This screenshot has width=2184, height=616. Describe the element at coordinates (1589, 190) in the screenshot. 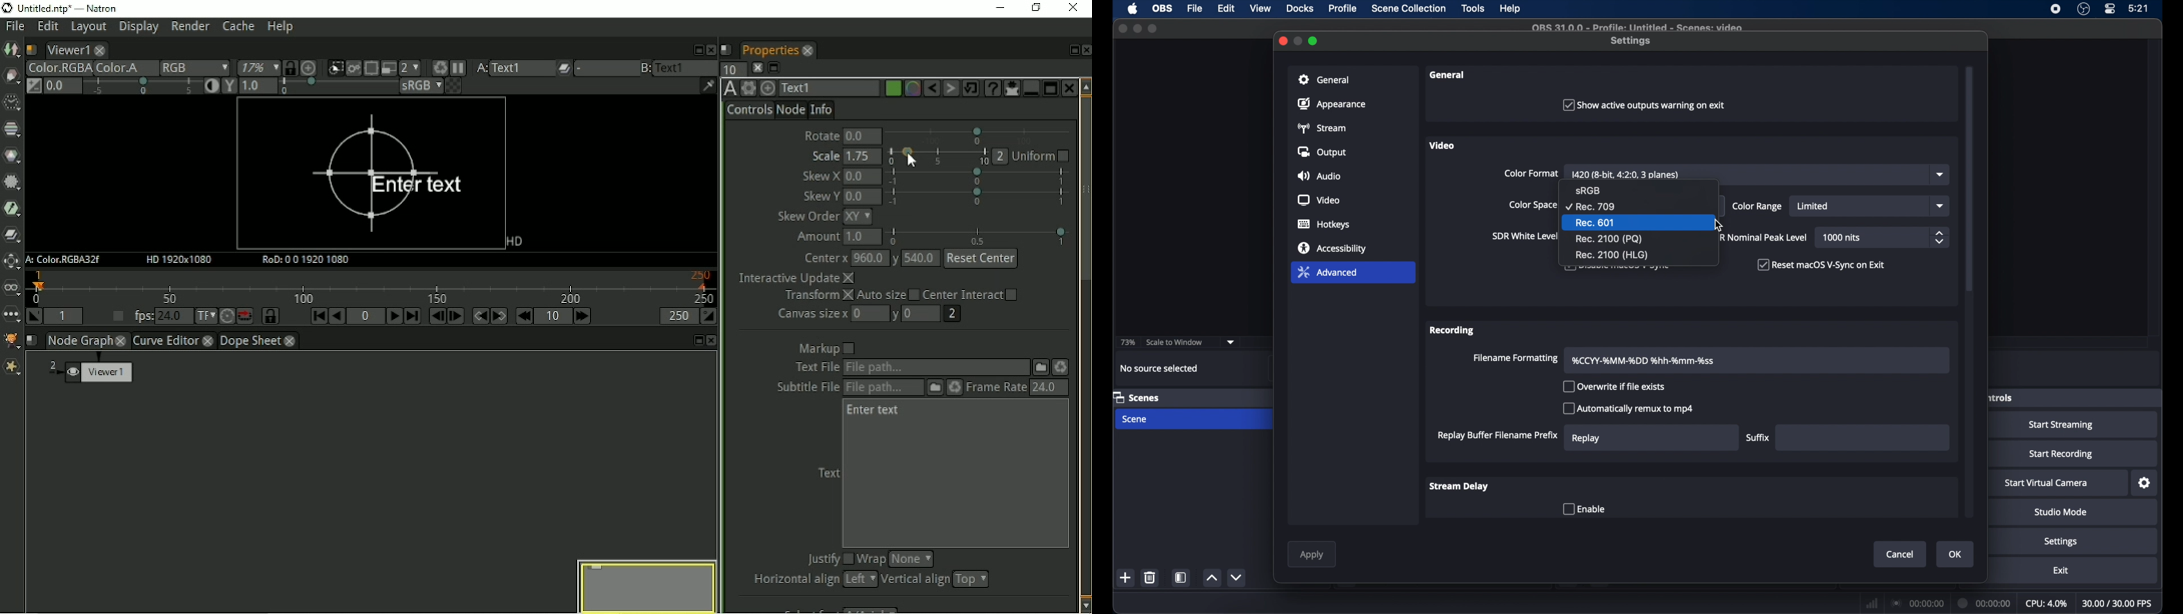

I see `sRGB` at that location.